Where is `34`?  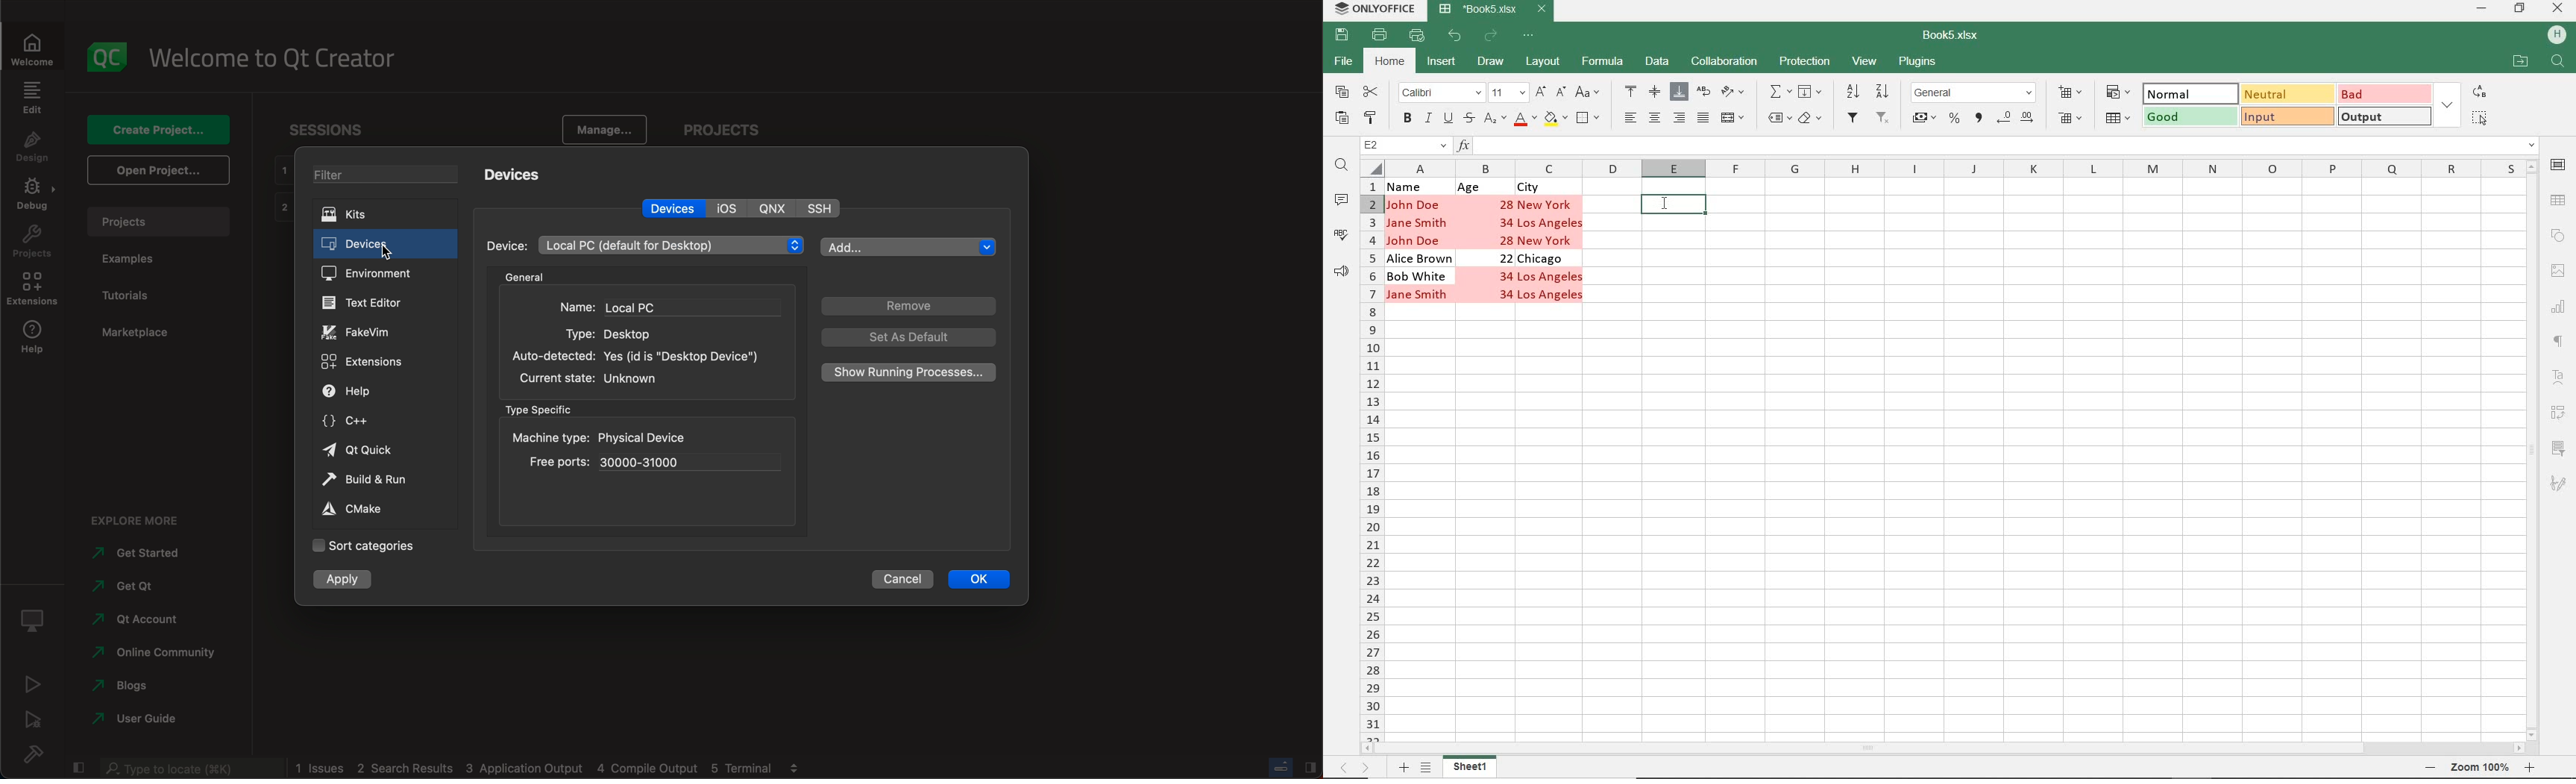 34 is located at coordinates (1509, 222).